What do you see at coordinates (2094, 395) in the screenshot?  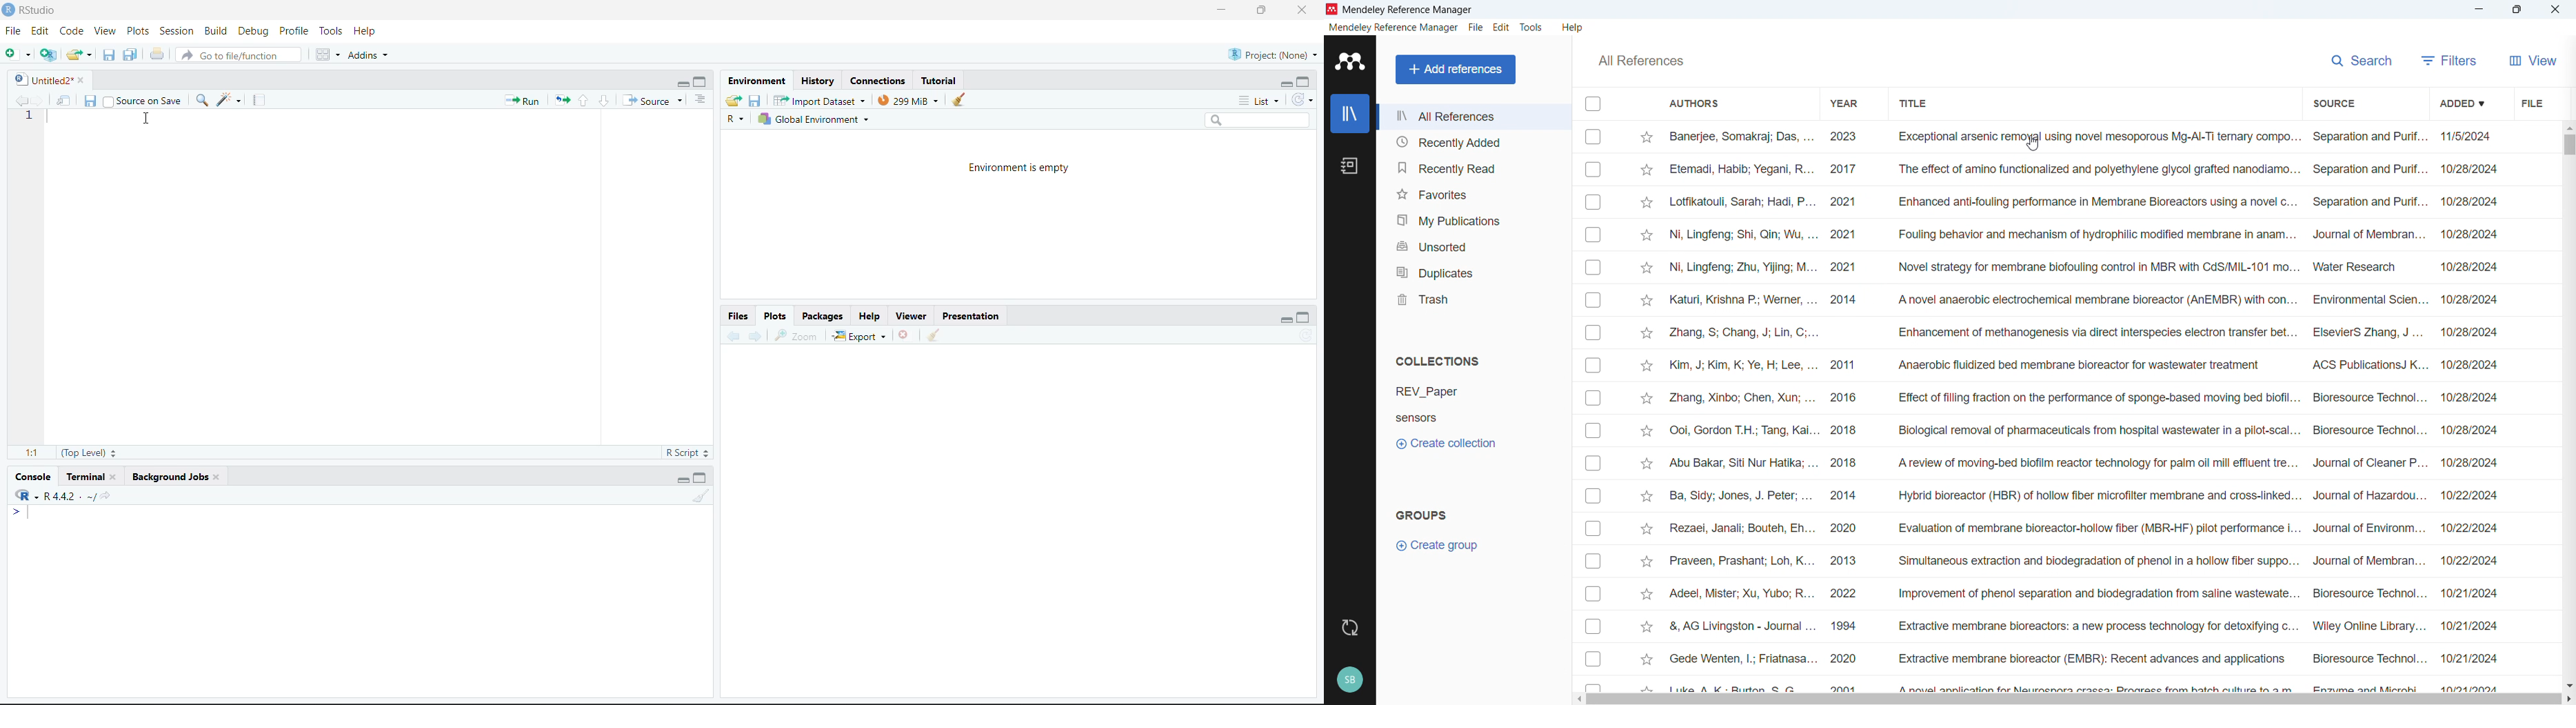 I see `effect of filling on the performance of sponge-based moving bed biofil` at bounding box center [2094, 395].